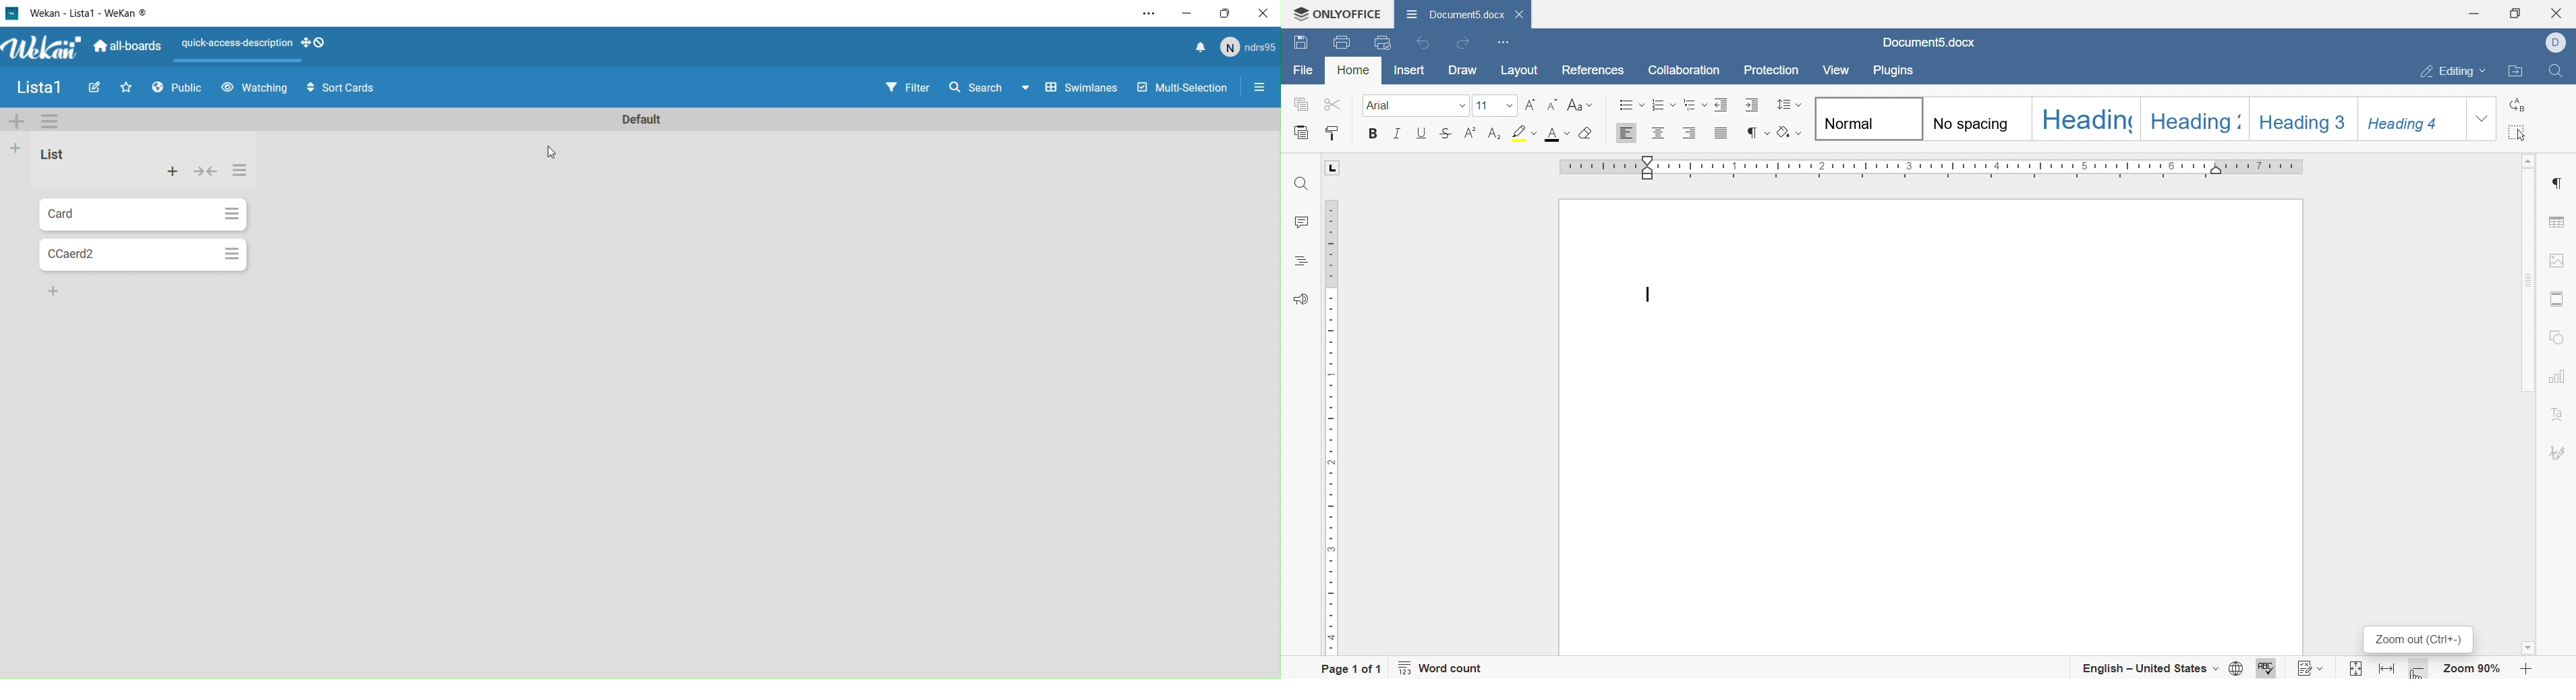 Image resolution: width=2576 pixels, height=700 pixels. What do you see at coordinates (1586, 135) in the screenshot?
I see `clear style` at bounding box center [1586, 135].